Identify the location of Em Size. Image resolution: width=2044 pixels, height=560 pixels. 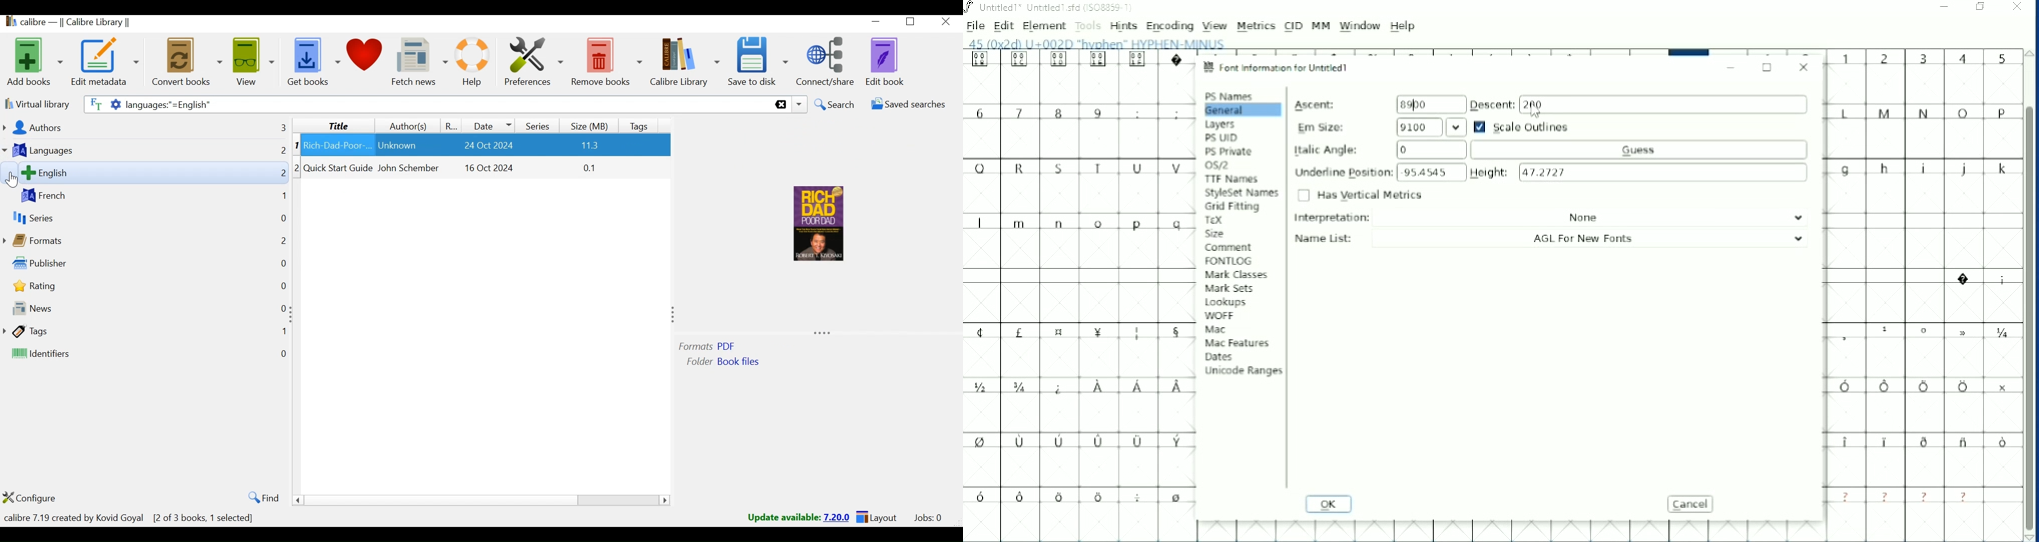
(1381, 127).